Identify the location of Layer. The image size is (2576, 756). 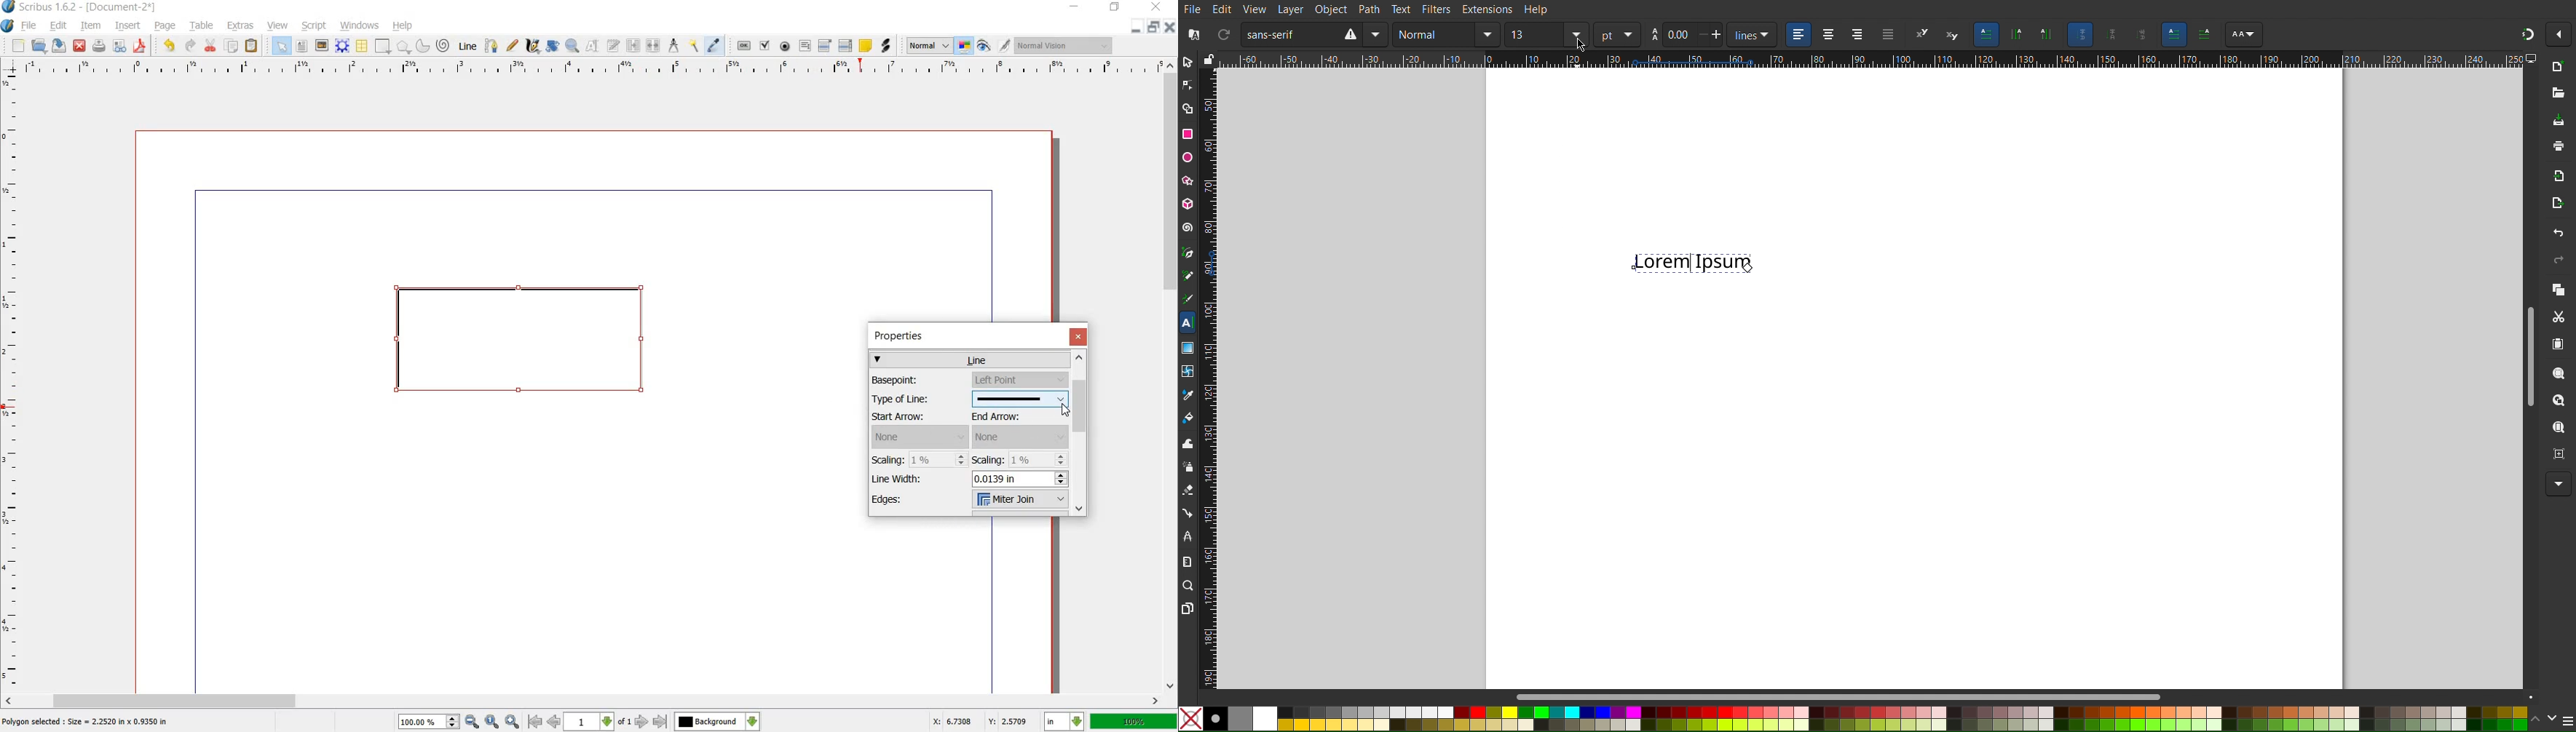
(1291, 9).